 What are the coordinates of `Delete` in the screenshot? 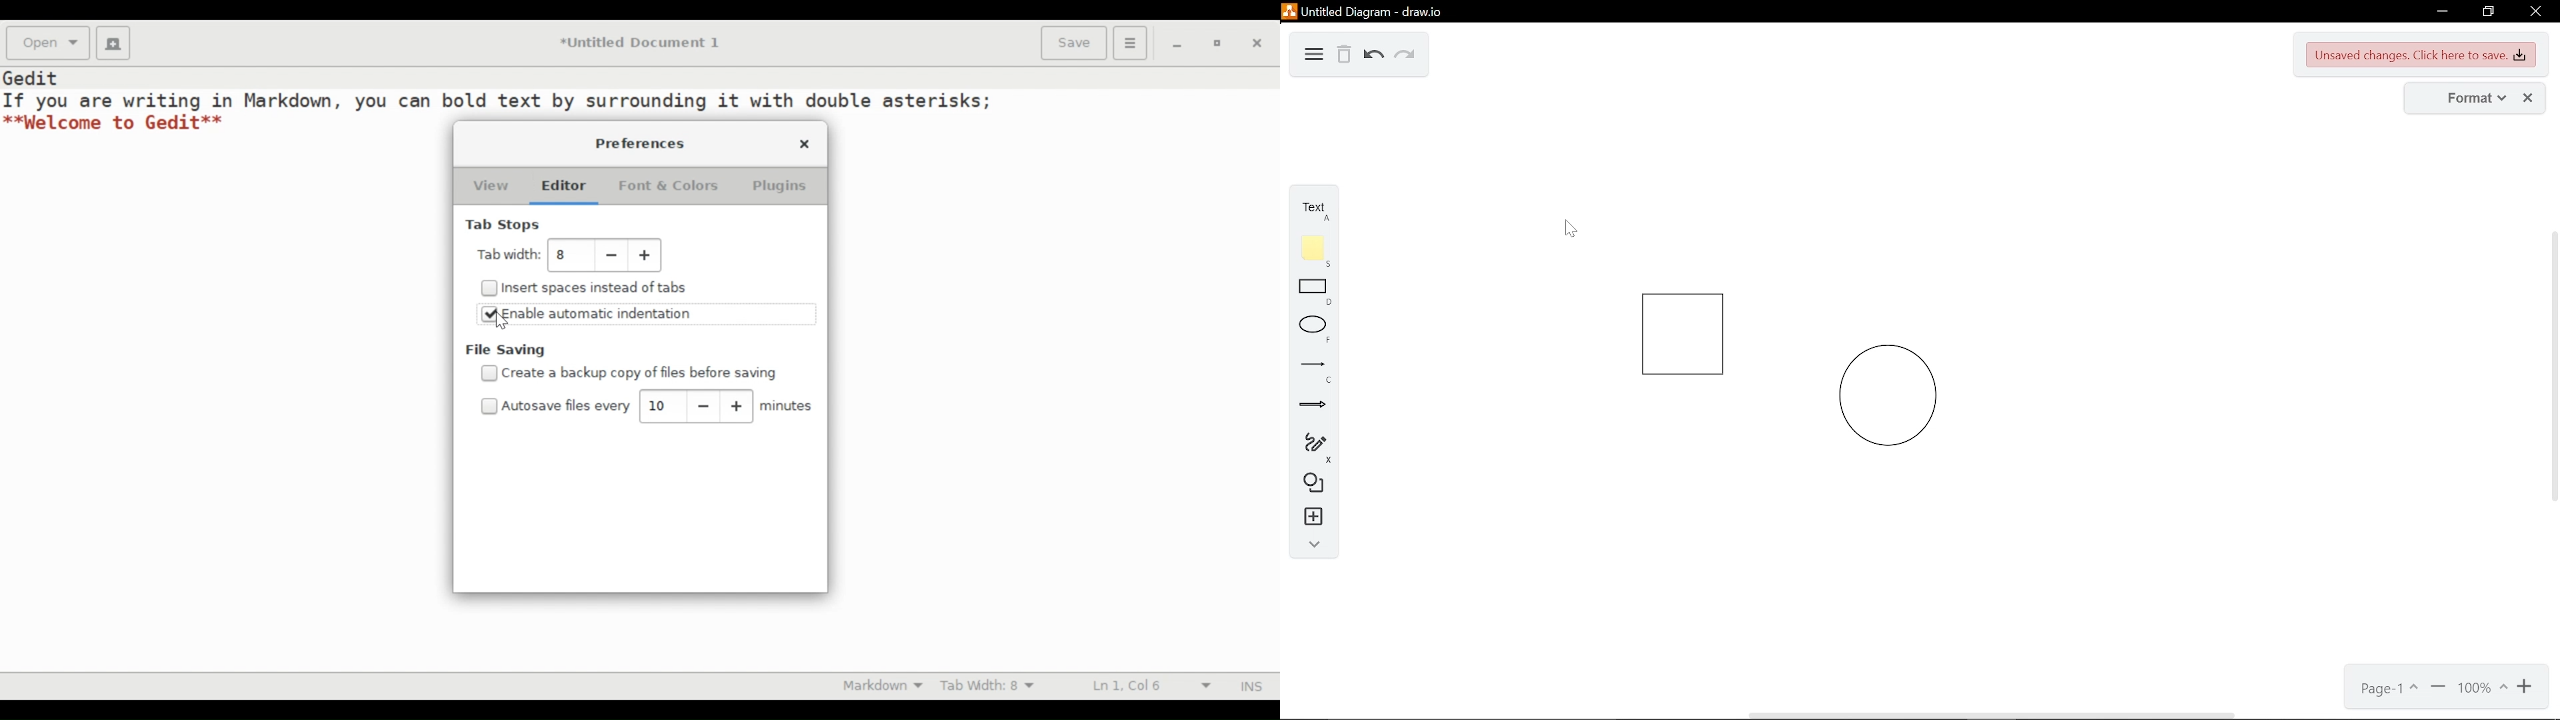 It's located at (1344, 56).